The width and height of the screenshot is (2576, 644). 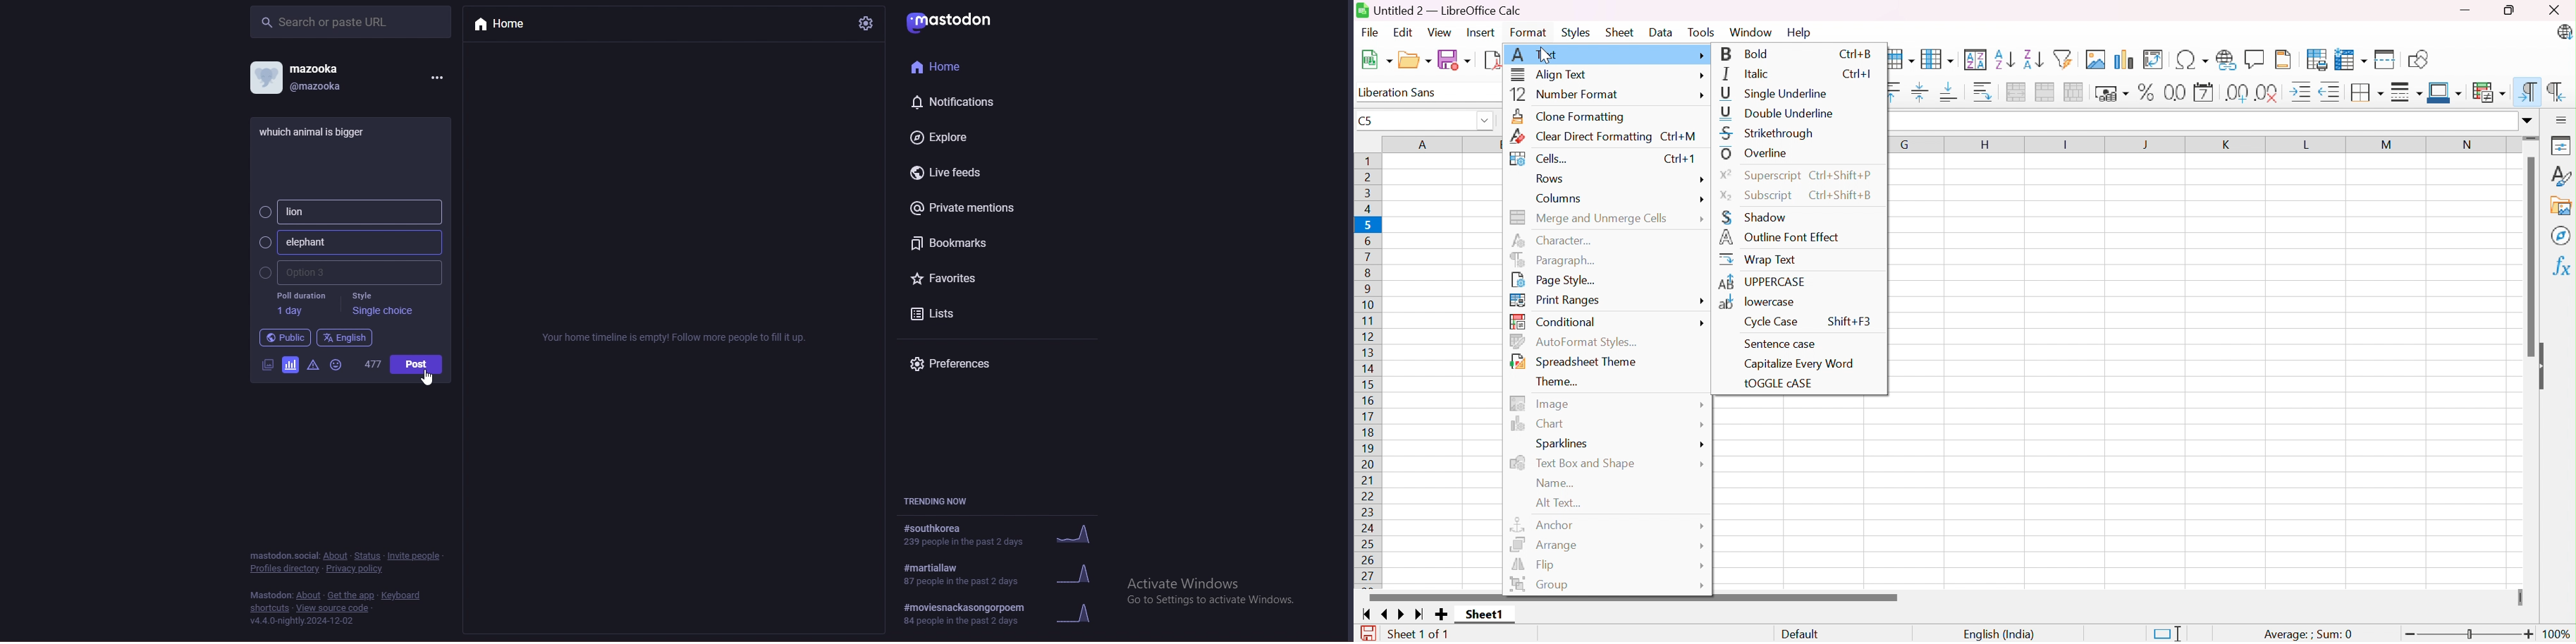 What do you see at coordinates (2563, 175) in the screenshot?
I see `Styles` at bounding box center [2563, 175].